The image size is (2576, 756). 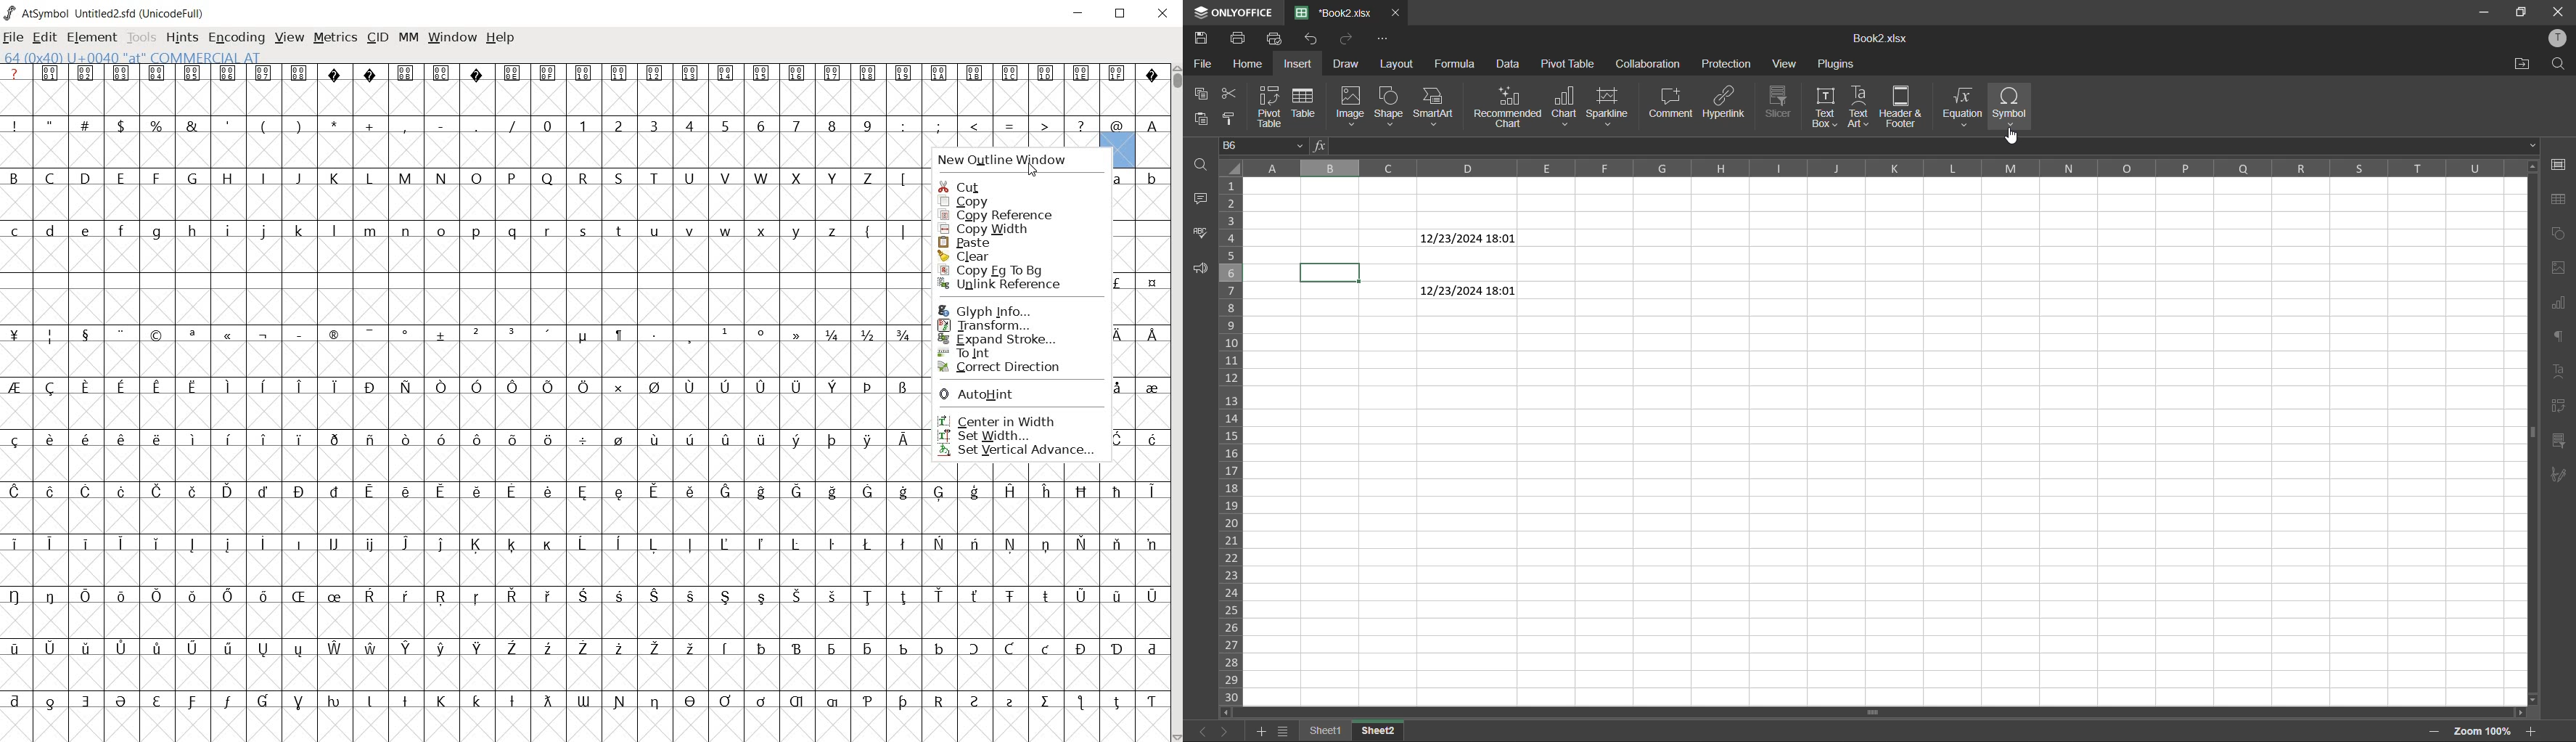 I want to click on comment, so click(x=1674, y=102).